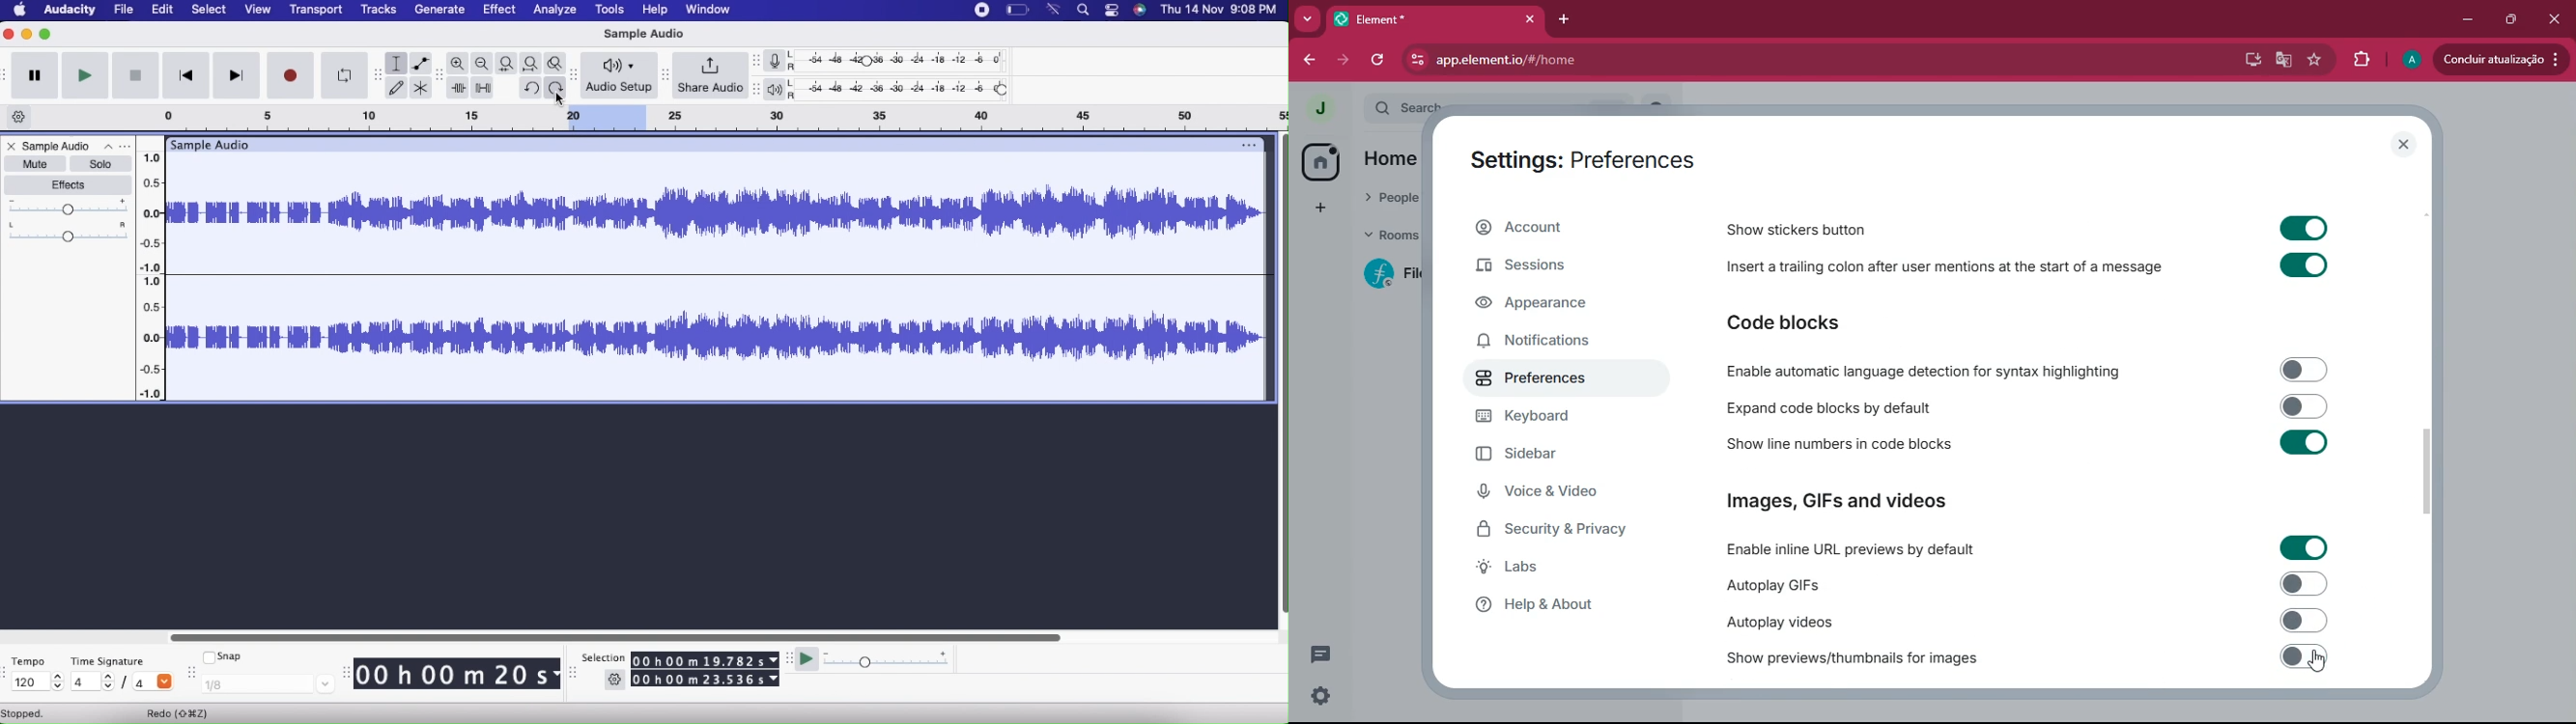  Describe the element at coordinates (345, 671) in the screenshot. I see `move toolbar` at that location.